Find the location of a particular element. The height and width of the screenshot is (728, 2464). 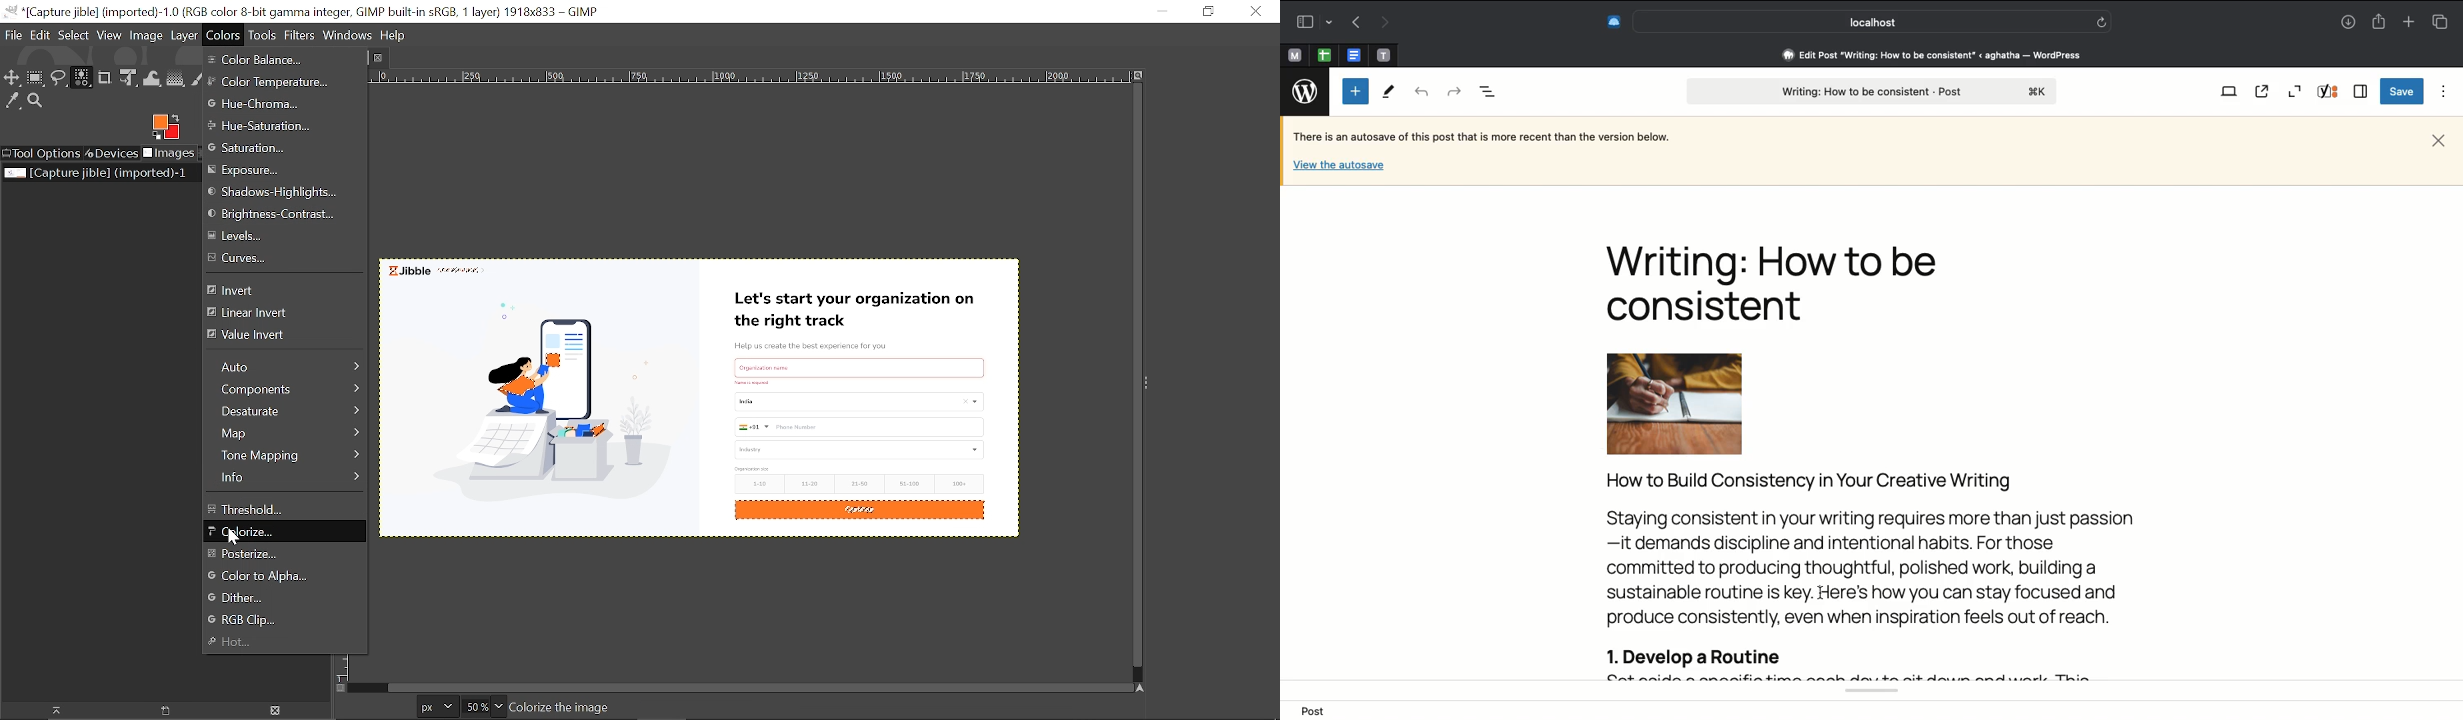

Images is located at coordinates (168, 154).